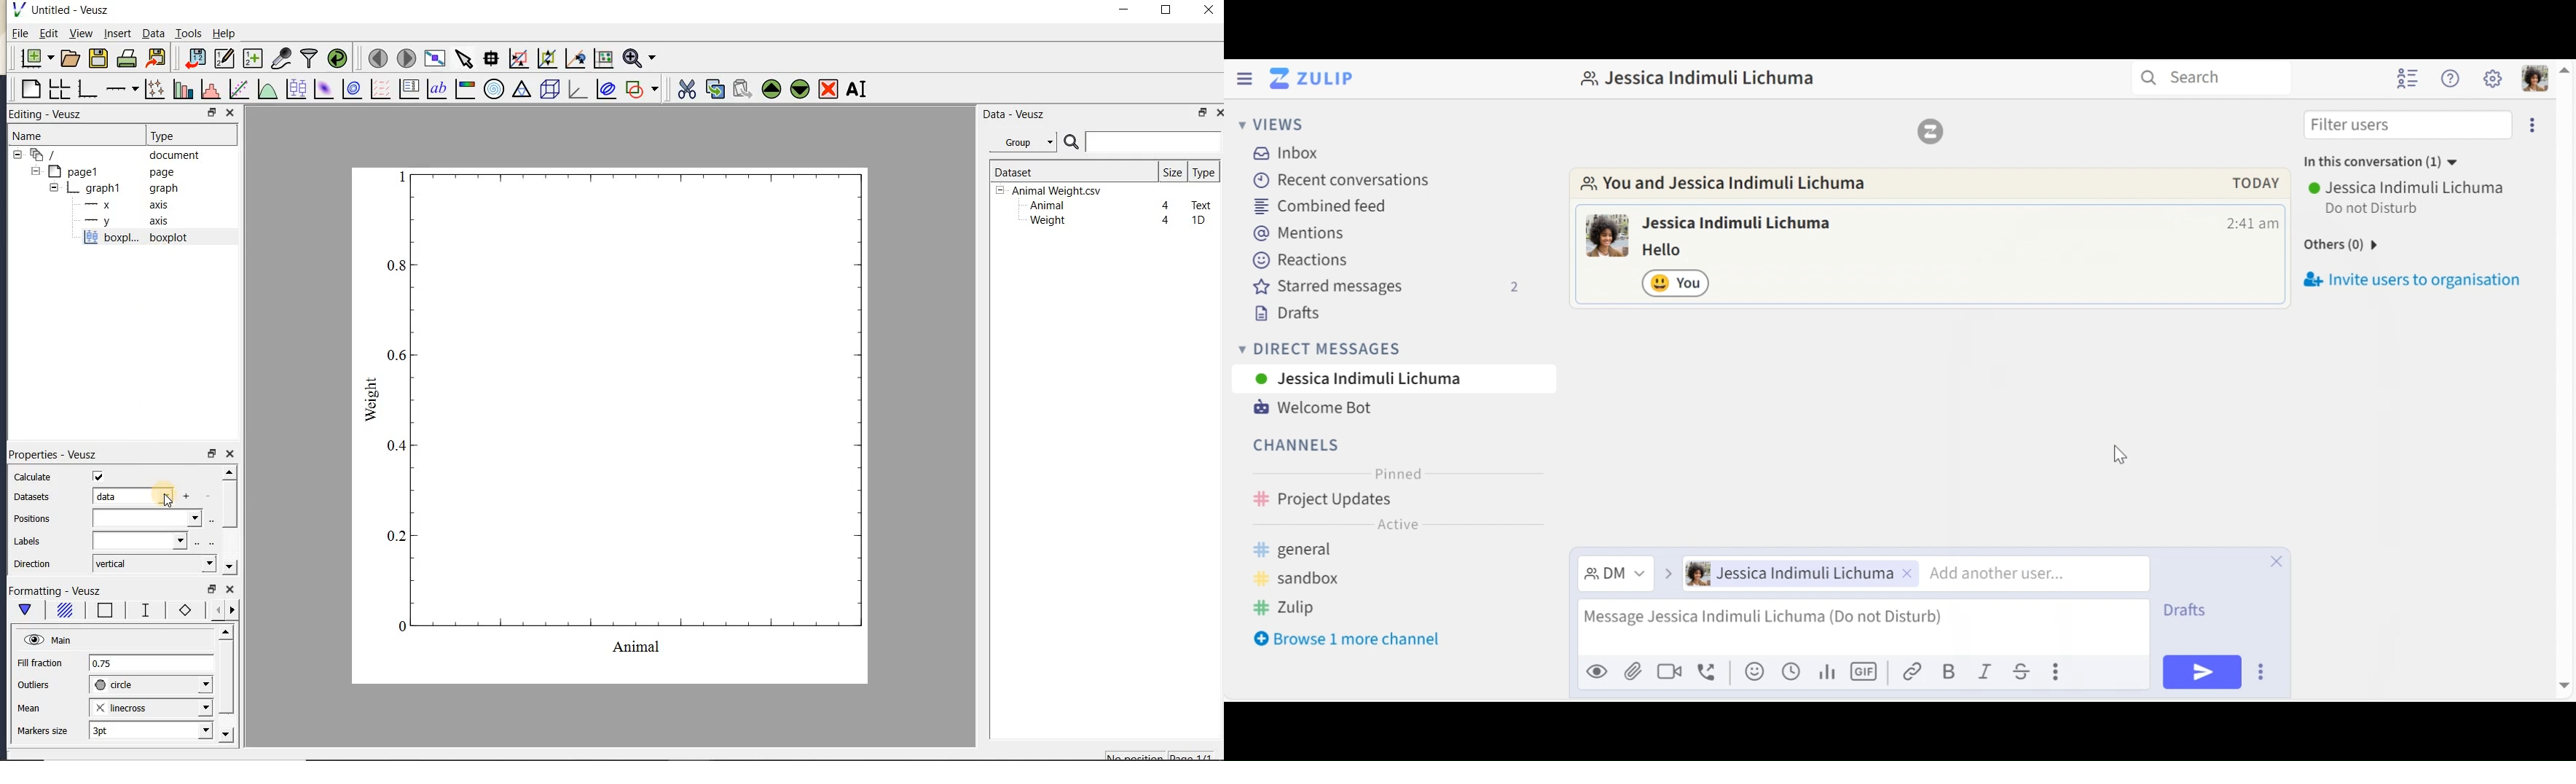 This screenshot has height=784, width=2576. Describe the element at coordinates (2209, 78) in the screenshot. I see `search` at that location.